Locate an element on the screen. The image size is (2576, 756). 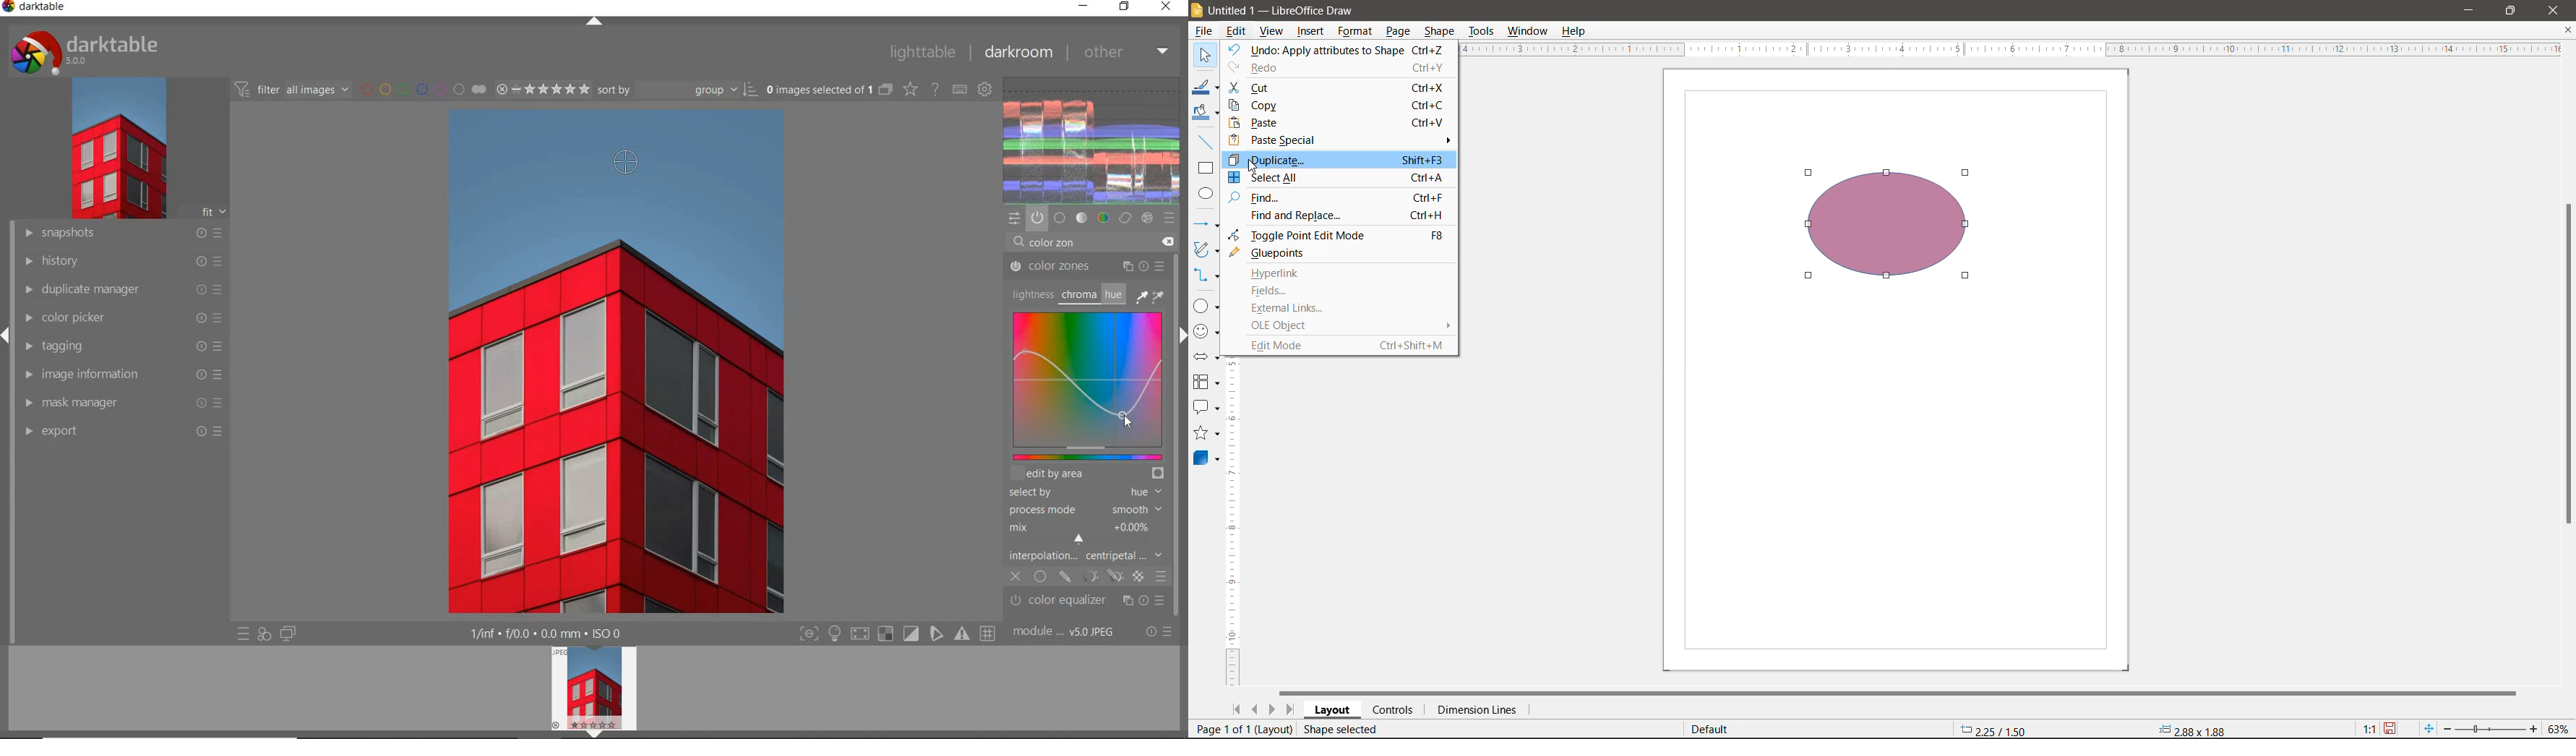
MAP is located at coordinates (1087, 385).